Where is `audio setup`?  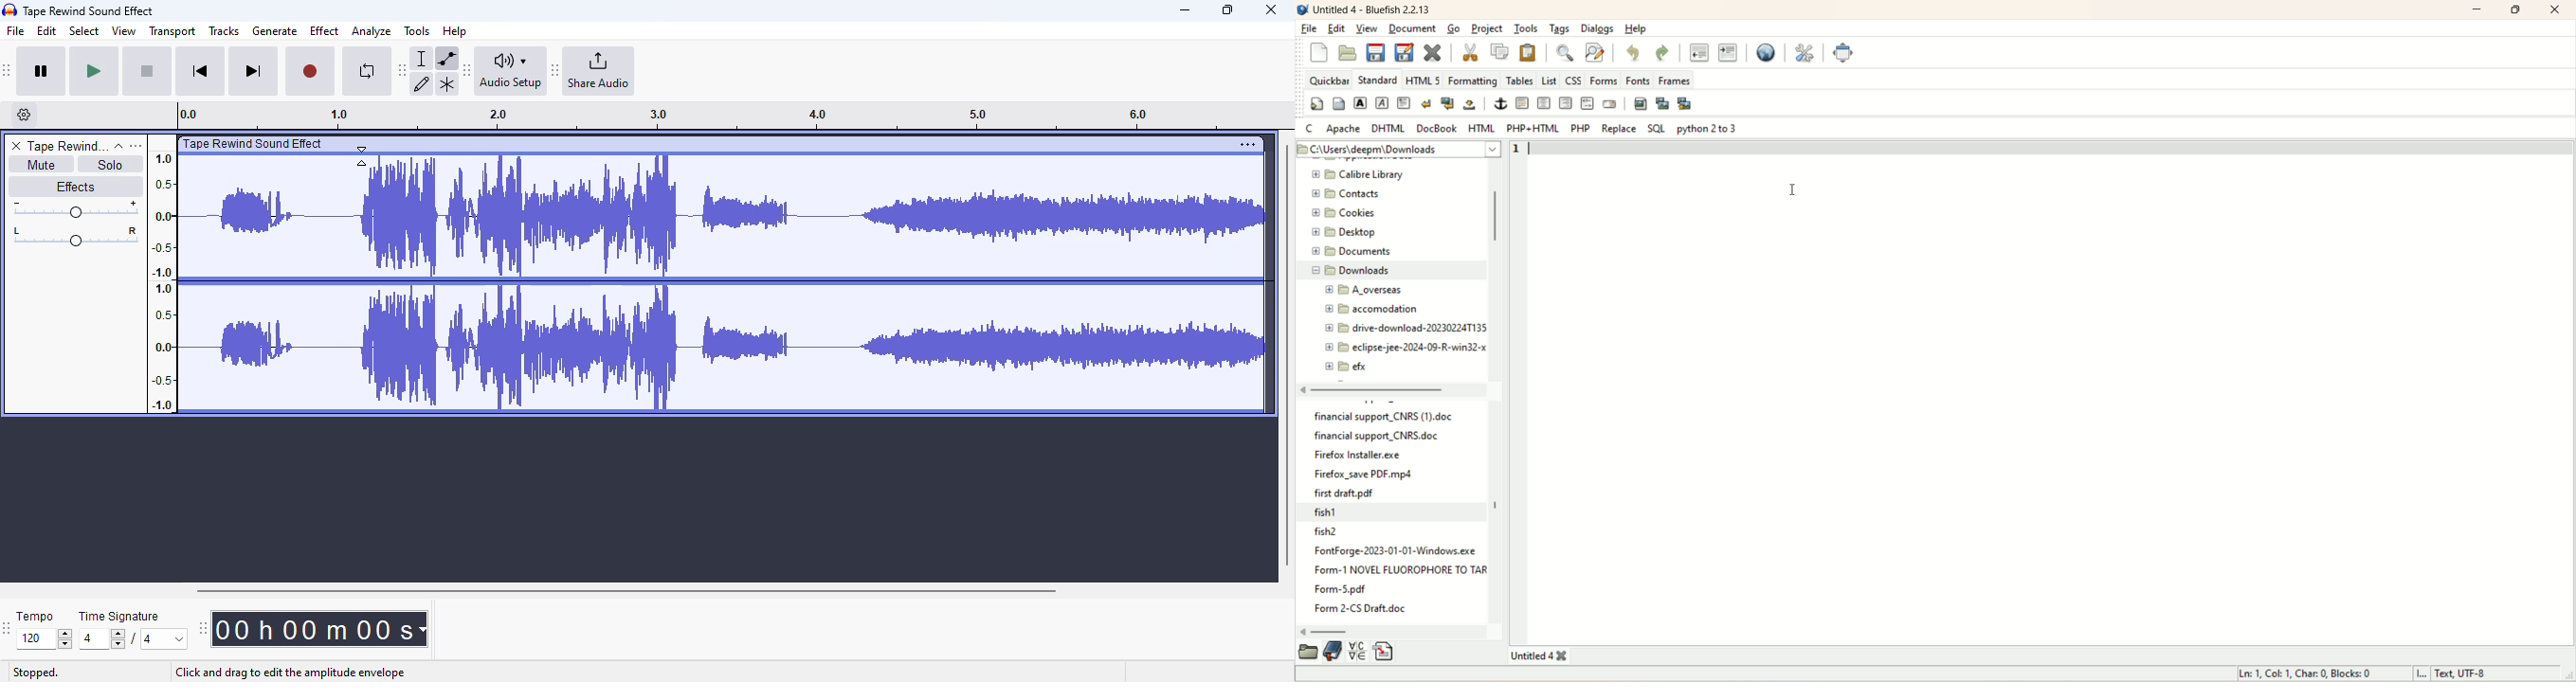 audio setup is located at coordinates (511, 70).